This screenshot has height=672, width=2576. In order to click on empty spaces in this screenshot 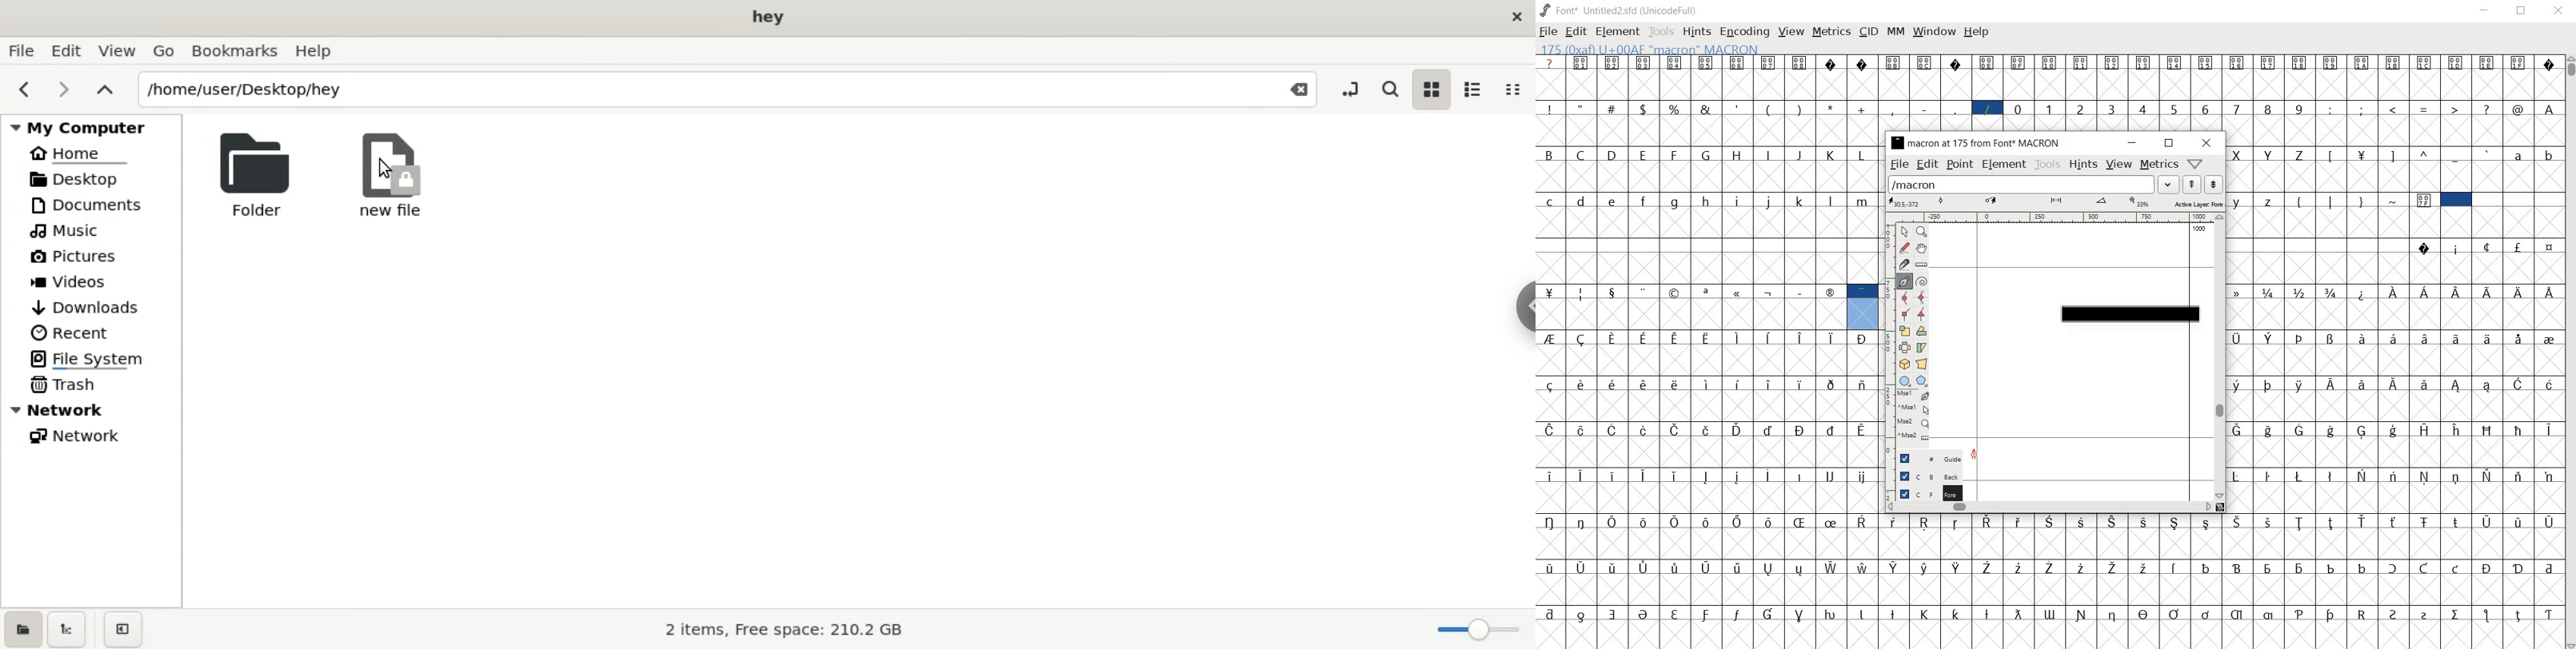, I will do `click(2318, 245)`.